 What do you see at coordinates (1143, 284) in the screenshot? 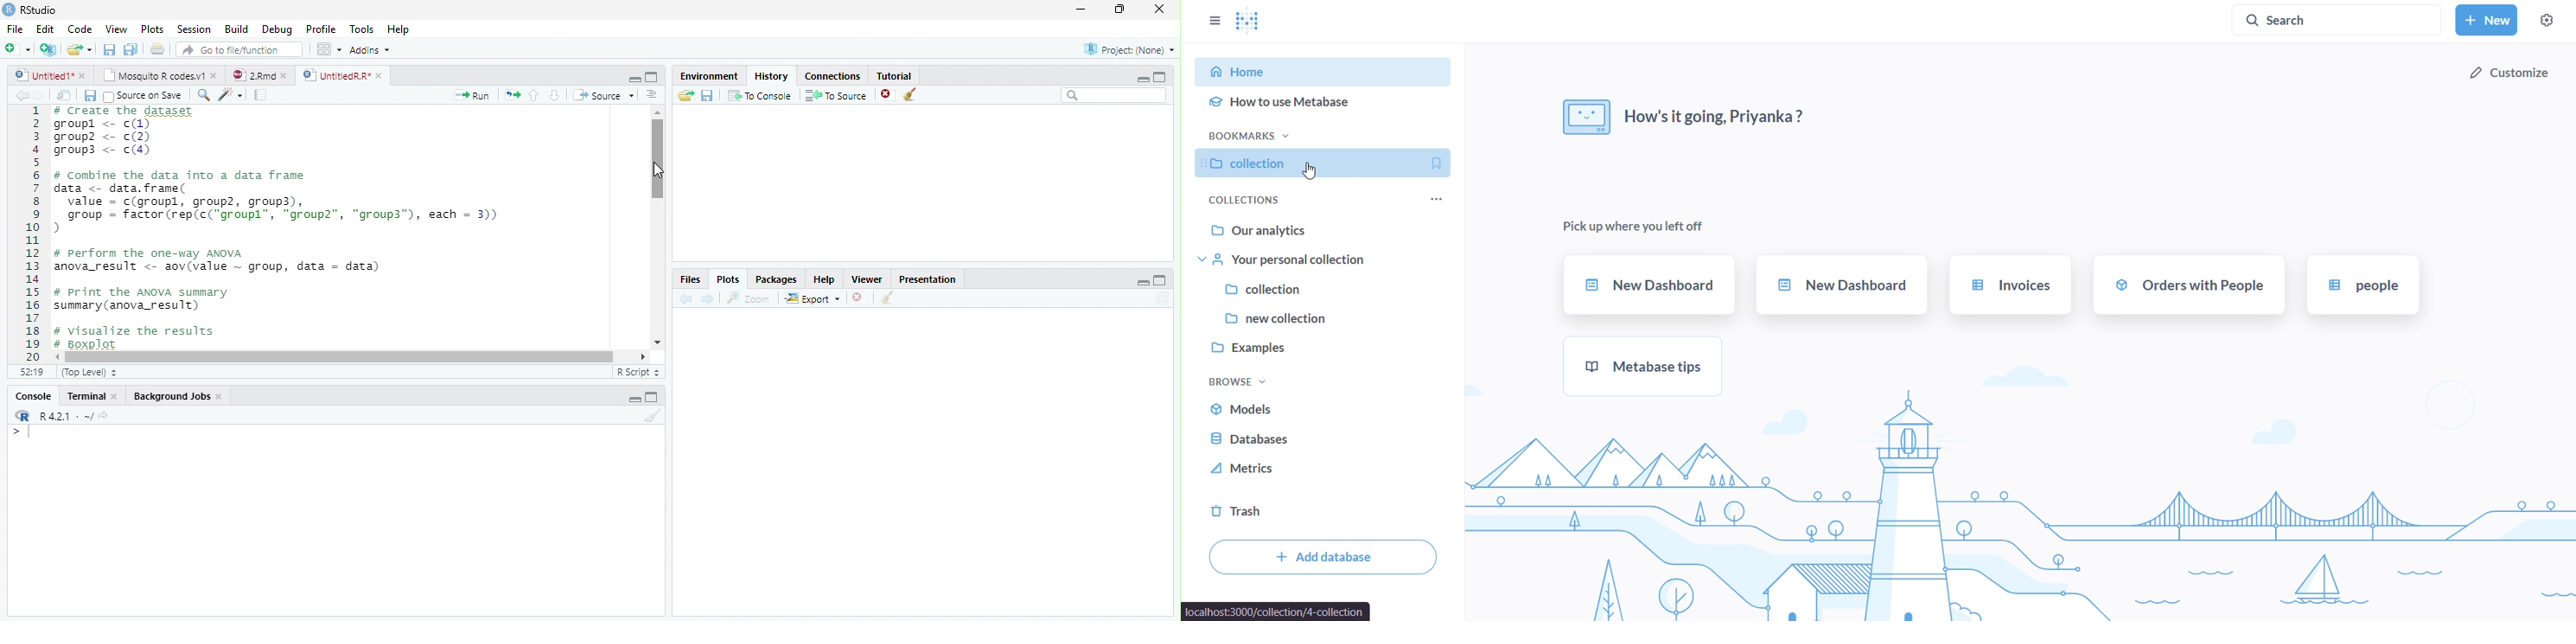
I see `Minimize` at bounding box center [1143, 284].